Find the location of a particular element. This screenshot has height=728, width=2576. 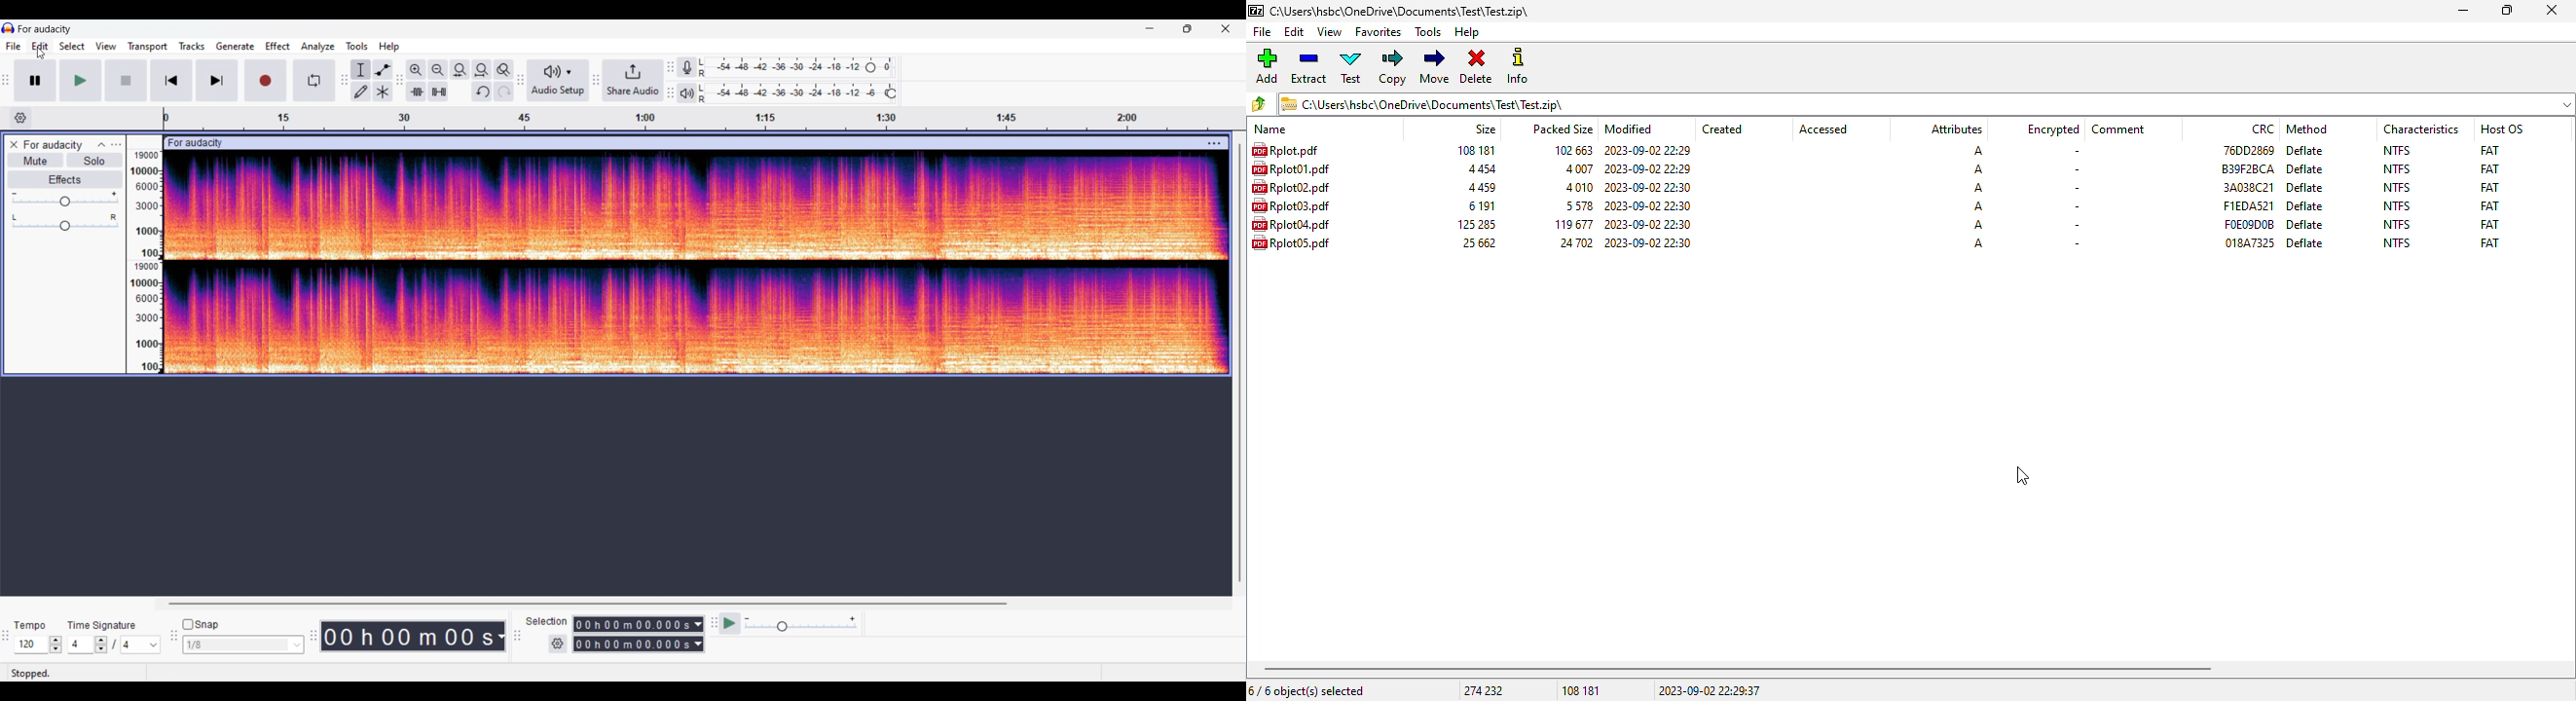

modified date & time is located at coordinates (1648, 187).